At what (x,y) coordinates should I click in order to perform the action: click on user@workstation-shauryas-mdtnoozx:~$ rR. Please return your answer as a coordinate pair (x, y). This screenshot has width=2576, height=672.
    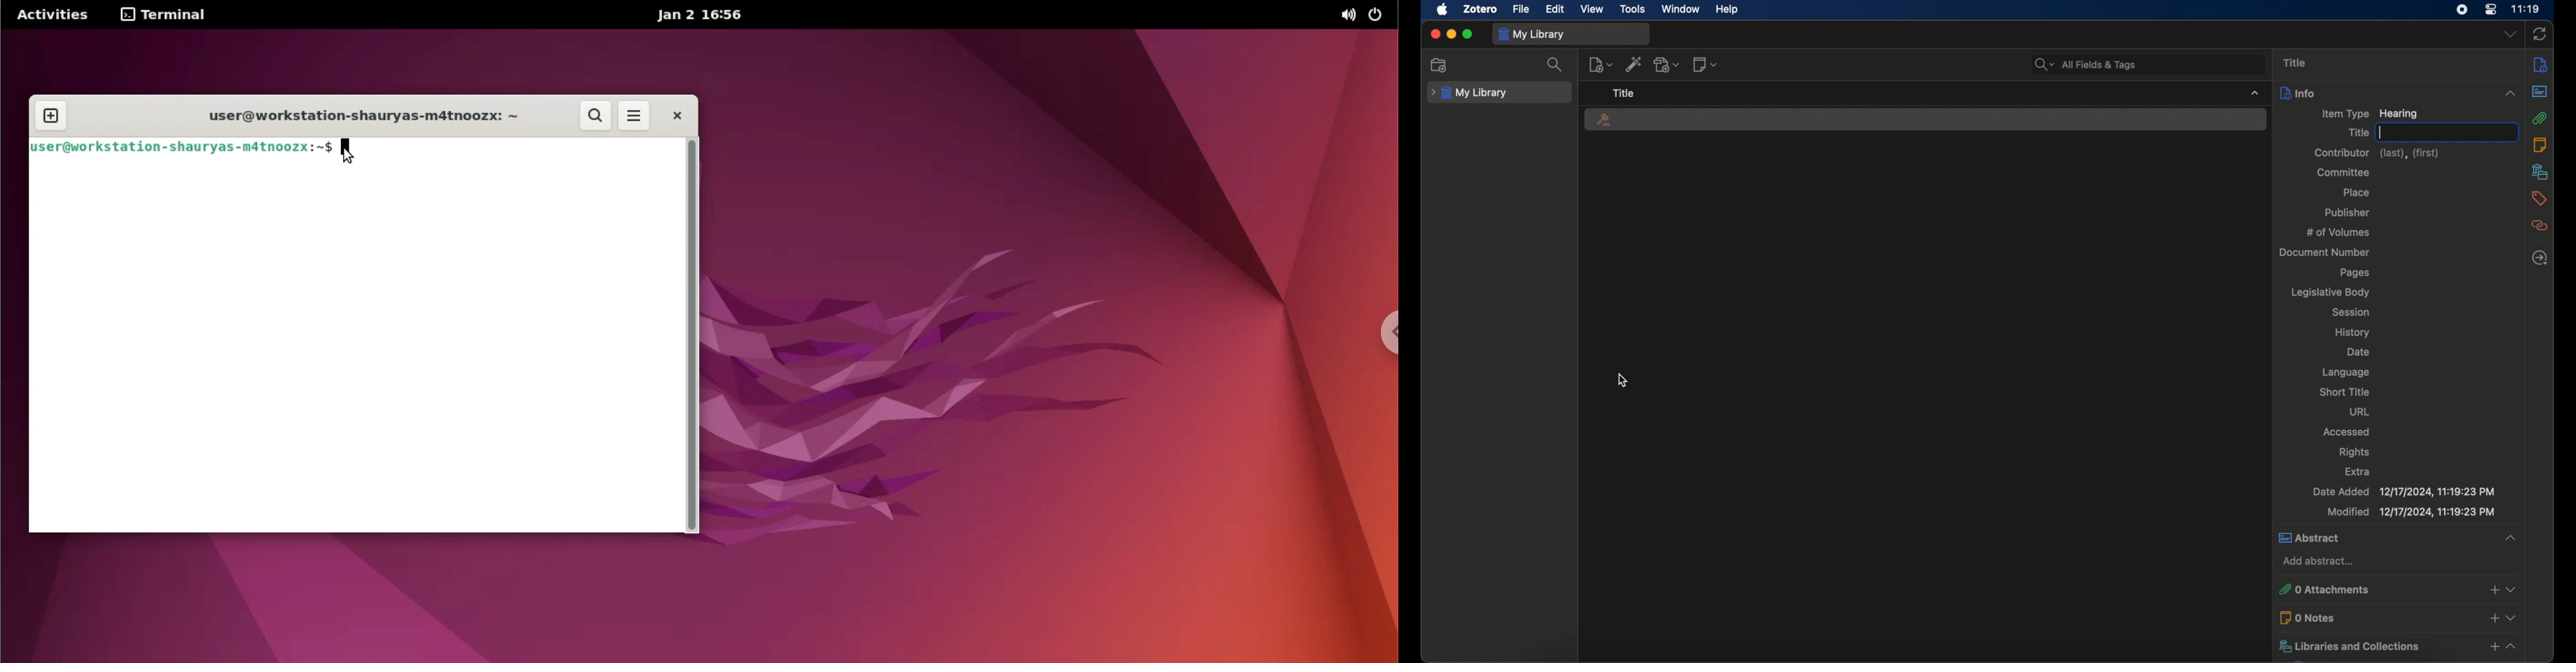
    Looking at the image, I should click on (185, 147).